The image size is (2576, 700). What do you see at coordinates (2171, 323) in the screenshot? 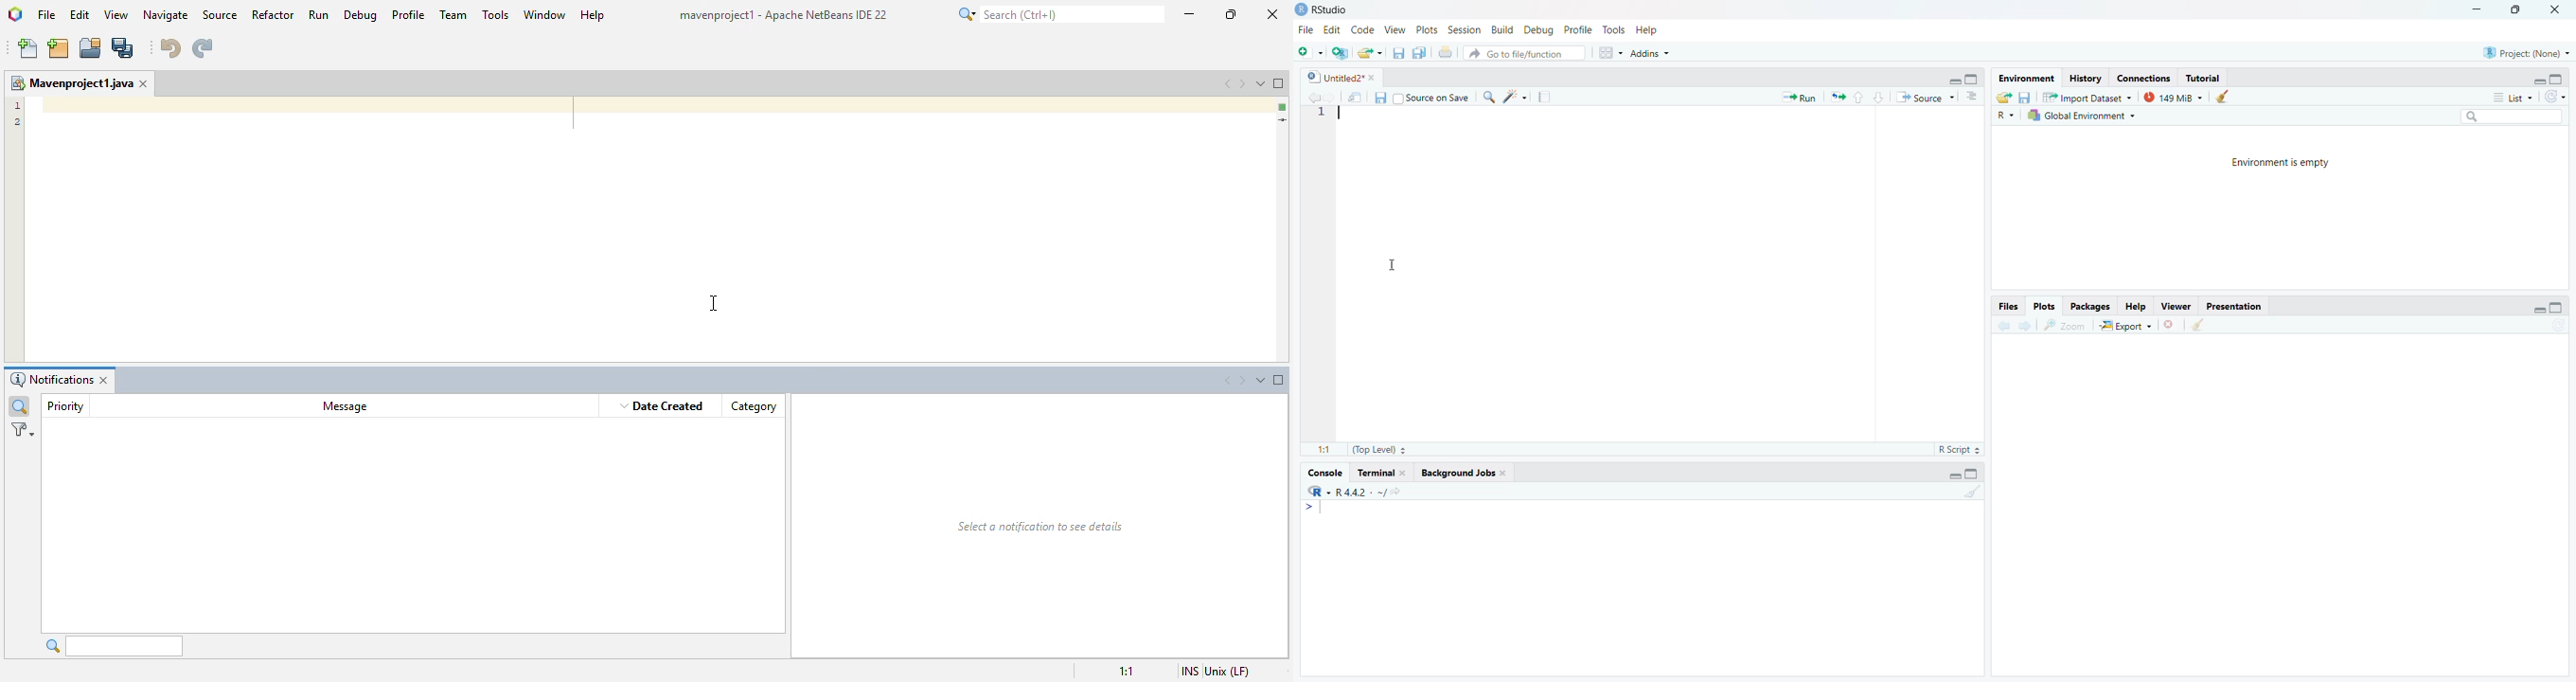
I see `Close` at bounding box center [2171, 323].